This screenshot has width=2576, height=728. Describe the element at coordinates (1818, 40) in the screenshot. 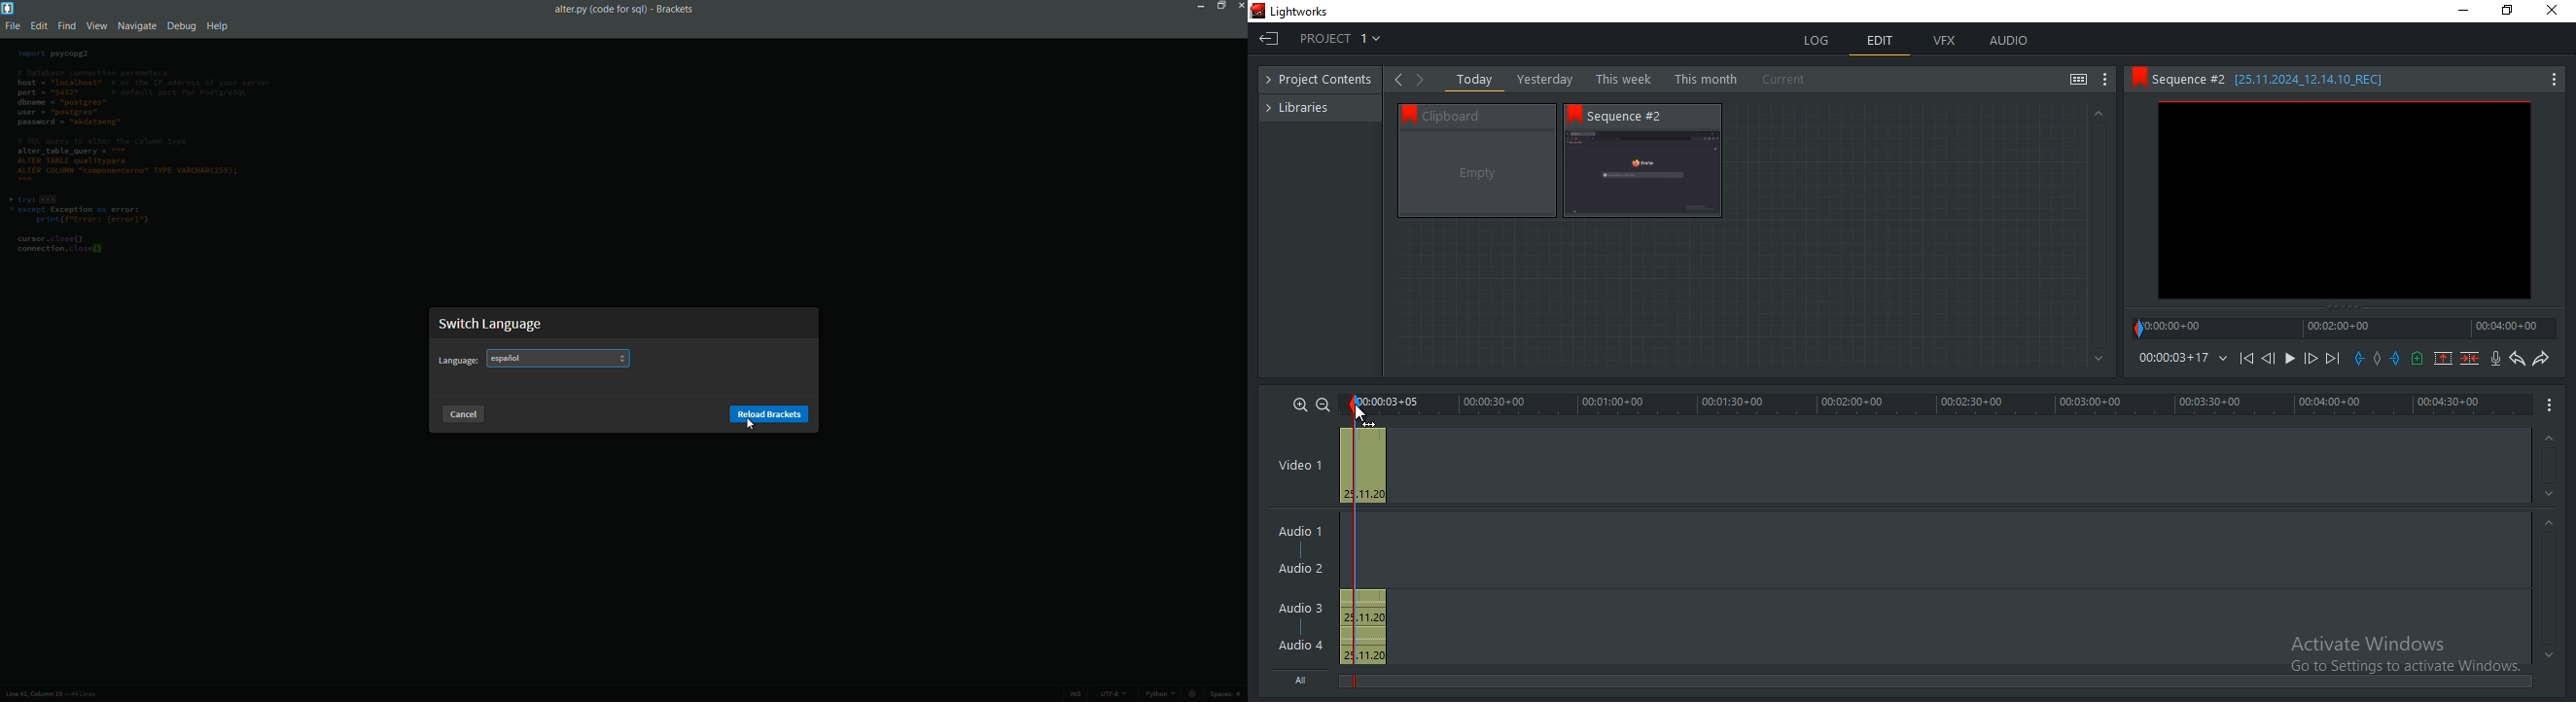

I see `log` at that location.